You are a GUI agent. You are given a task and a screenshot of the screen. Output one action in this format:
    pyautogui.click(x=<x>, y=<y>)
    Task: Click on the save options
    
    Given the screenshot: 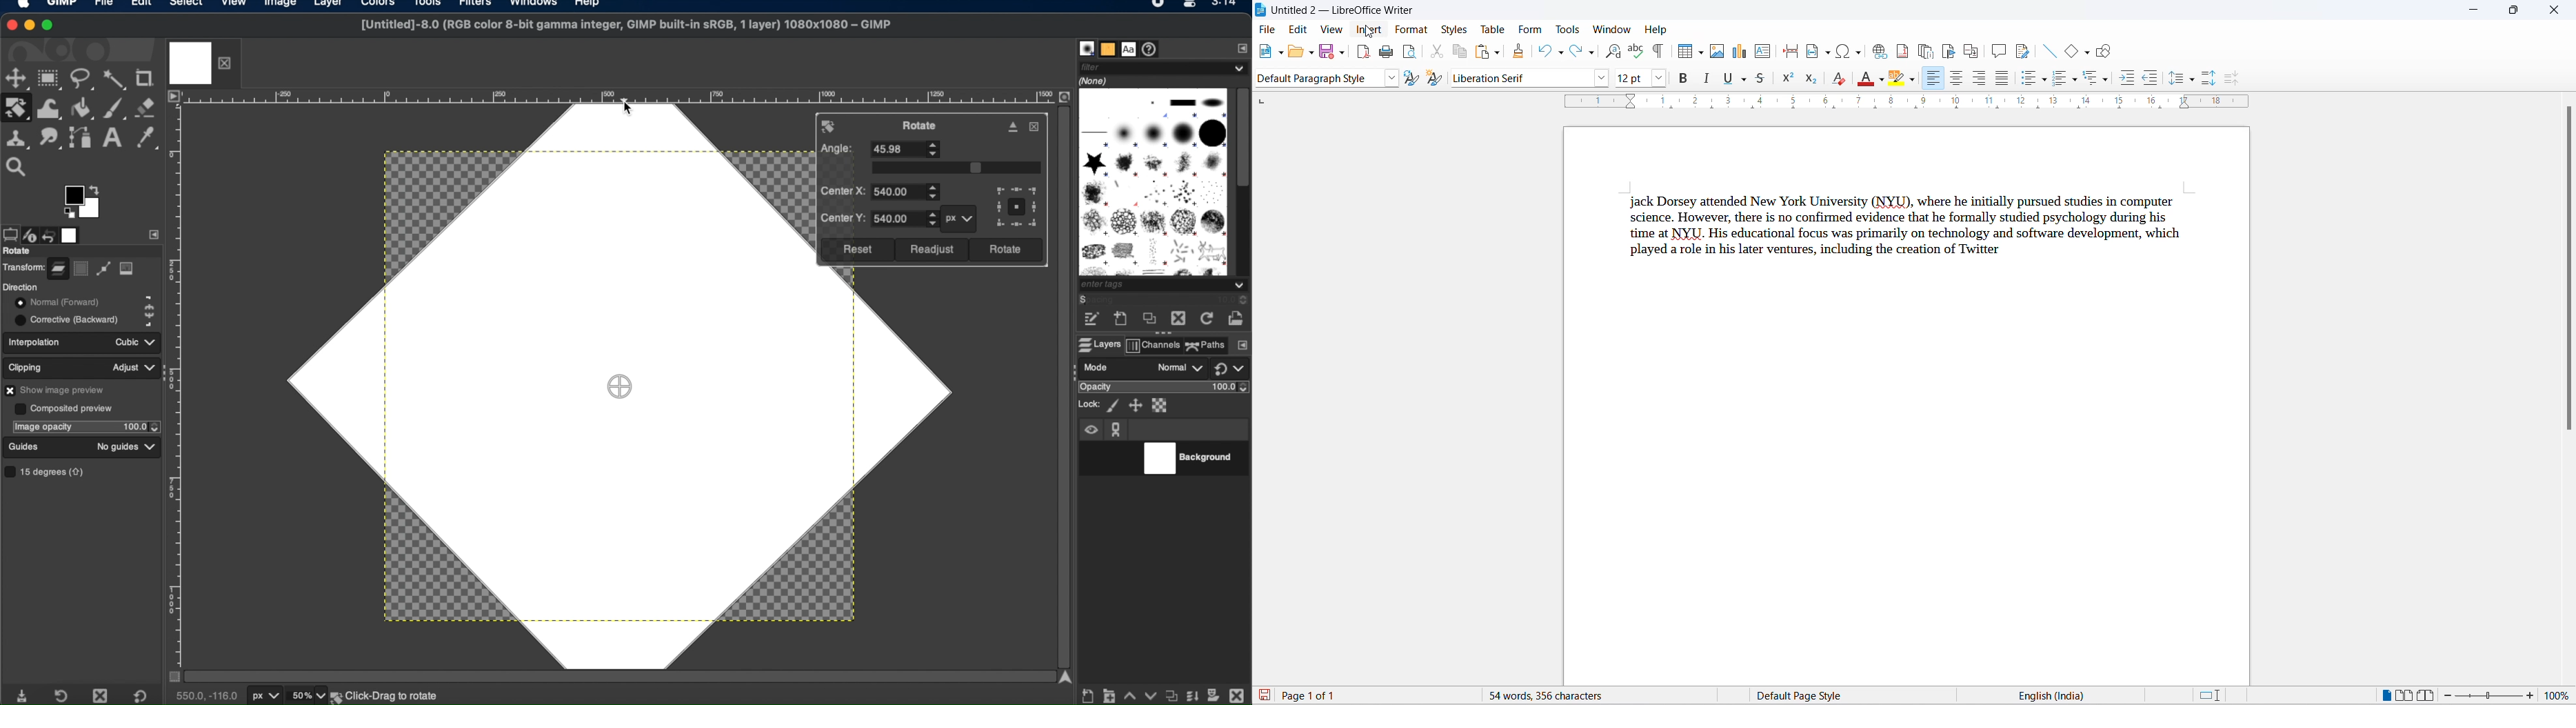 What is the action you would take?
    pyautogui.click(x=1342, y=51)
    